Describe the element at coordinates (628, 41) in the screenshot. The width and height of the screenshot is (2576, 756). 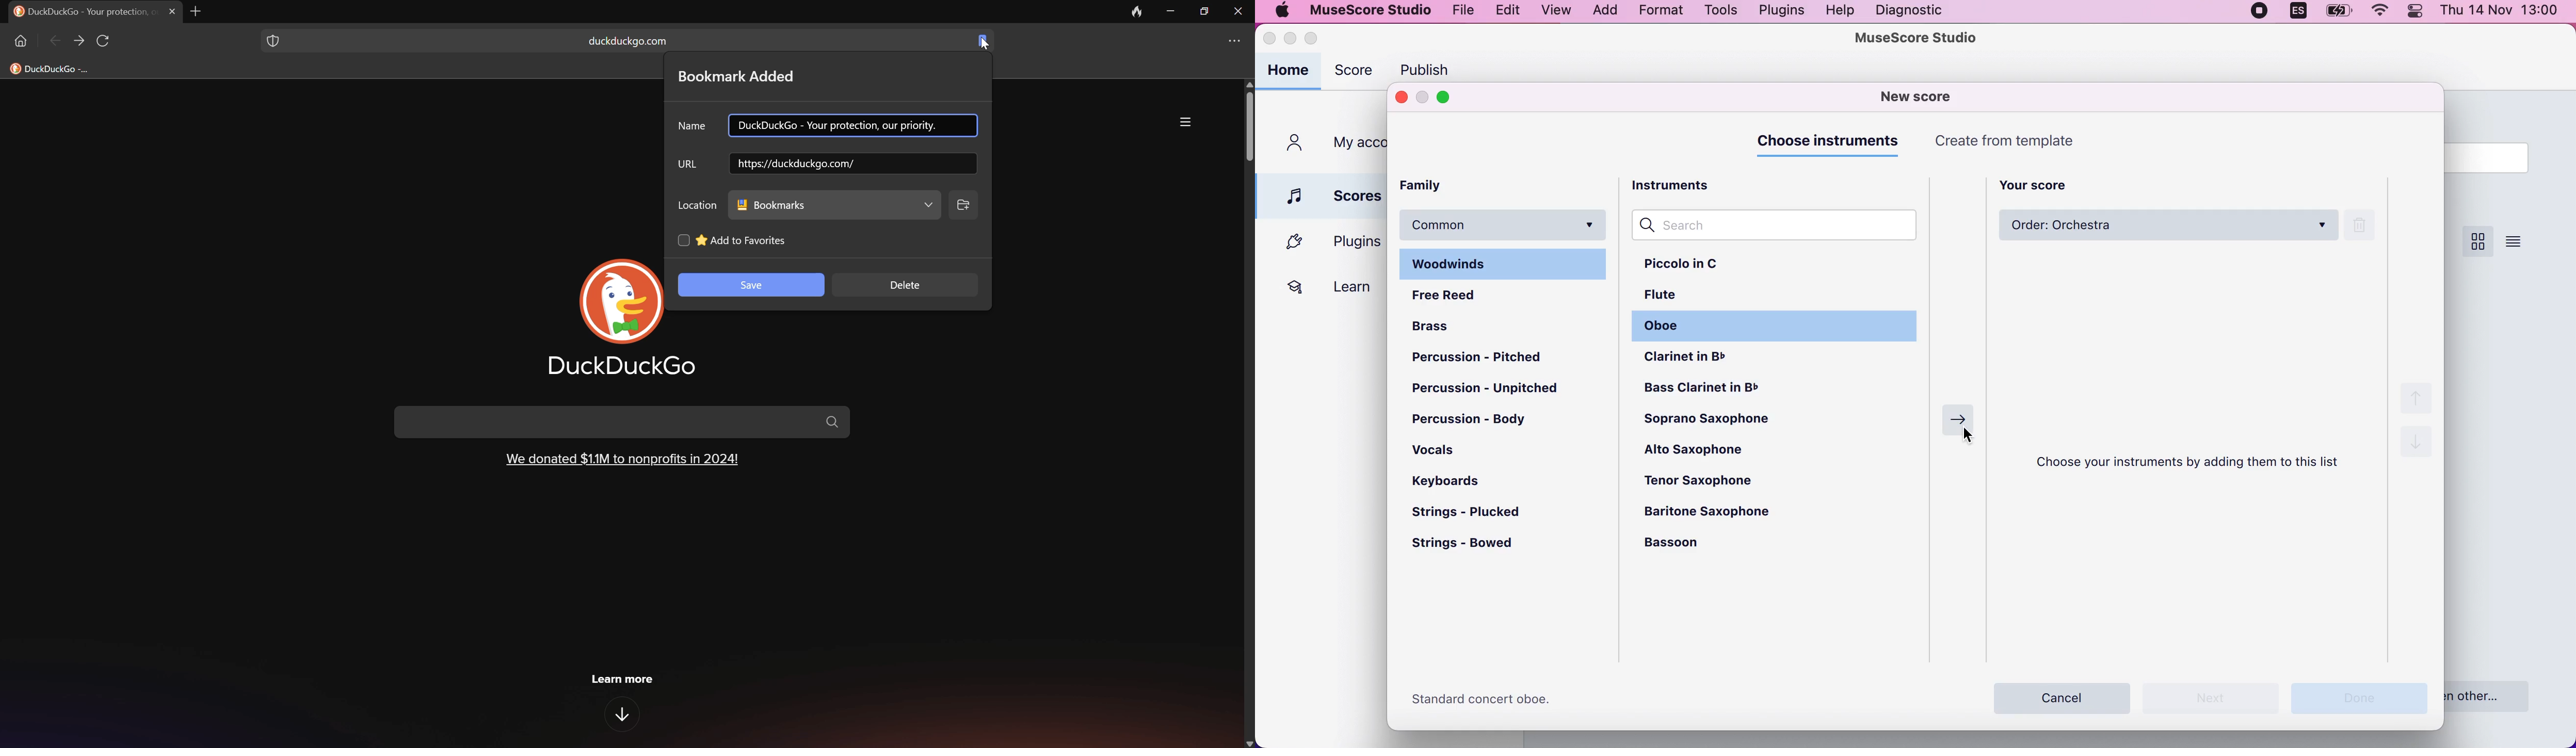
I see `duckduckgo.com` at that location.